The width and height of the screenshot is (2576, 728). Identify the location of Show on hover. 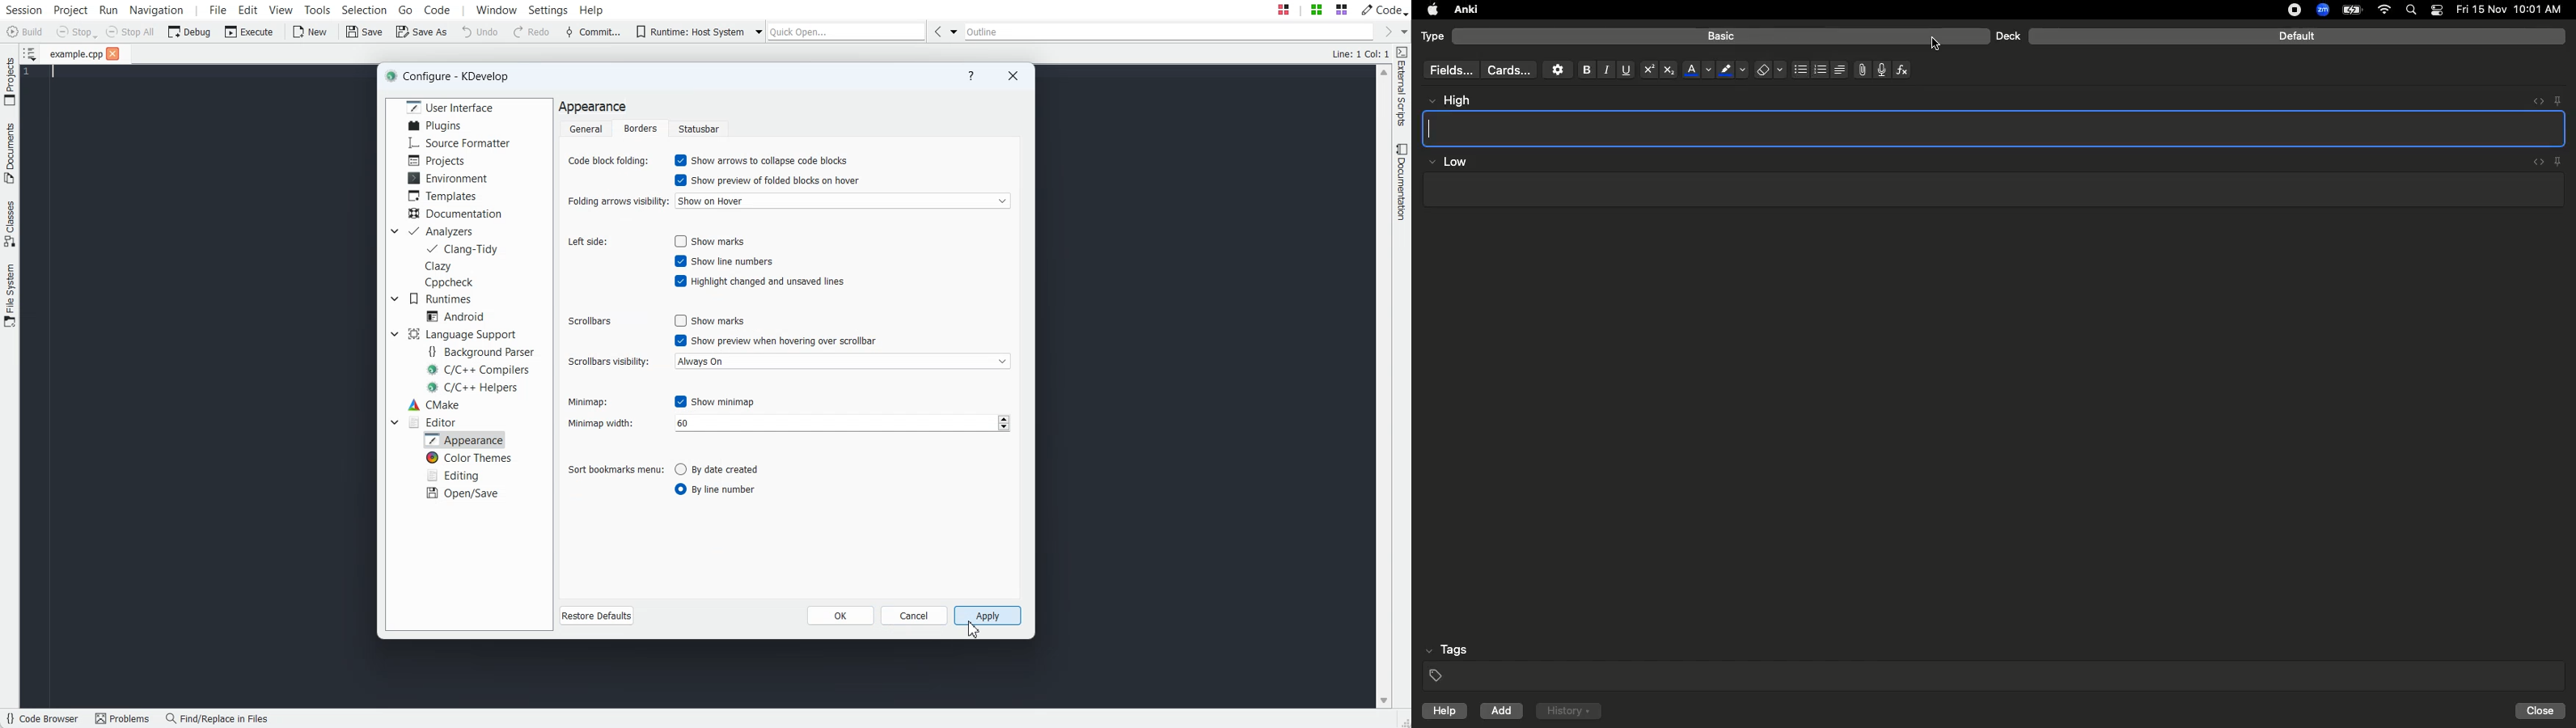
(842, 201).